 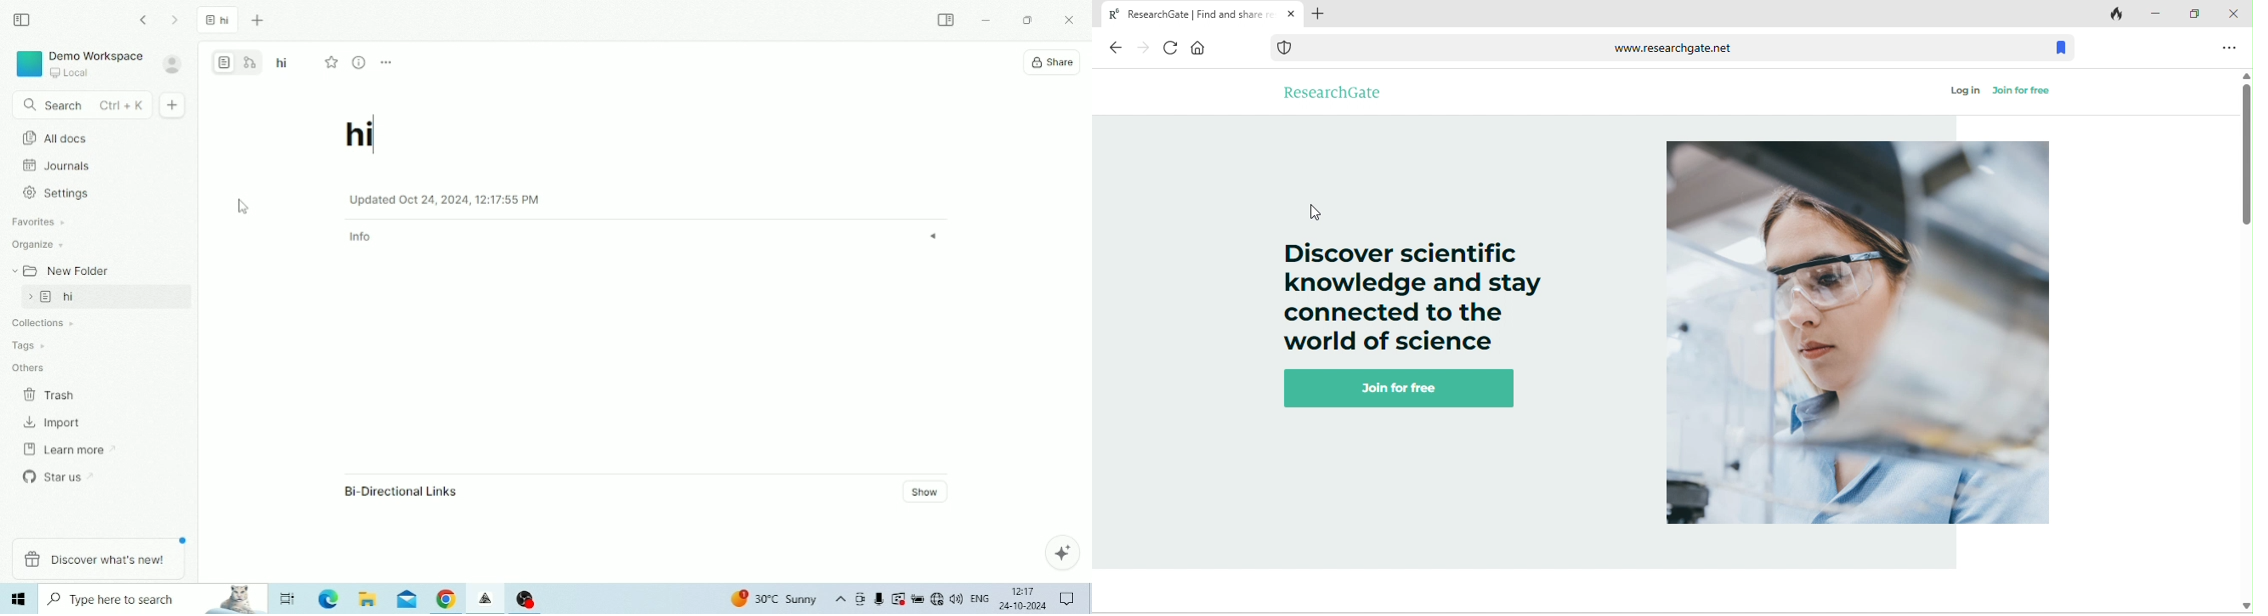 I want to click on Research Gate, so click(x=1200, y=13).